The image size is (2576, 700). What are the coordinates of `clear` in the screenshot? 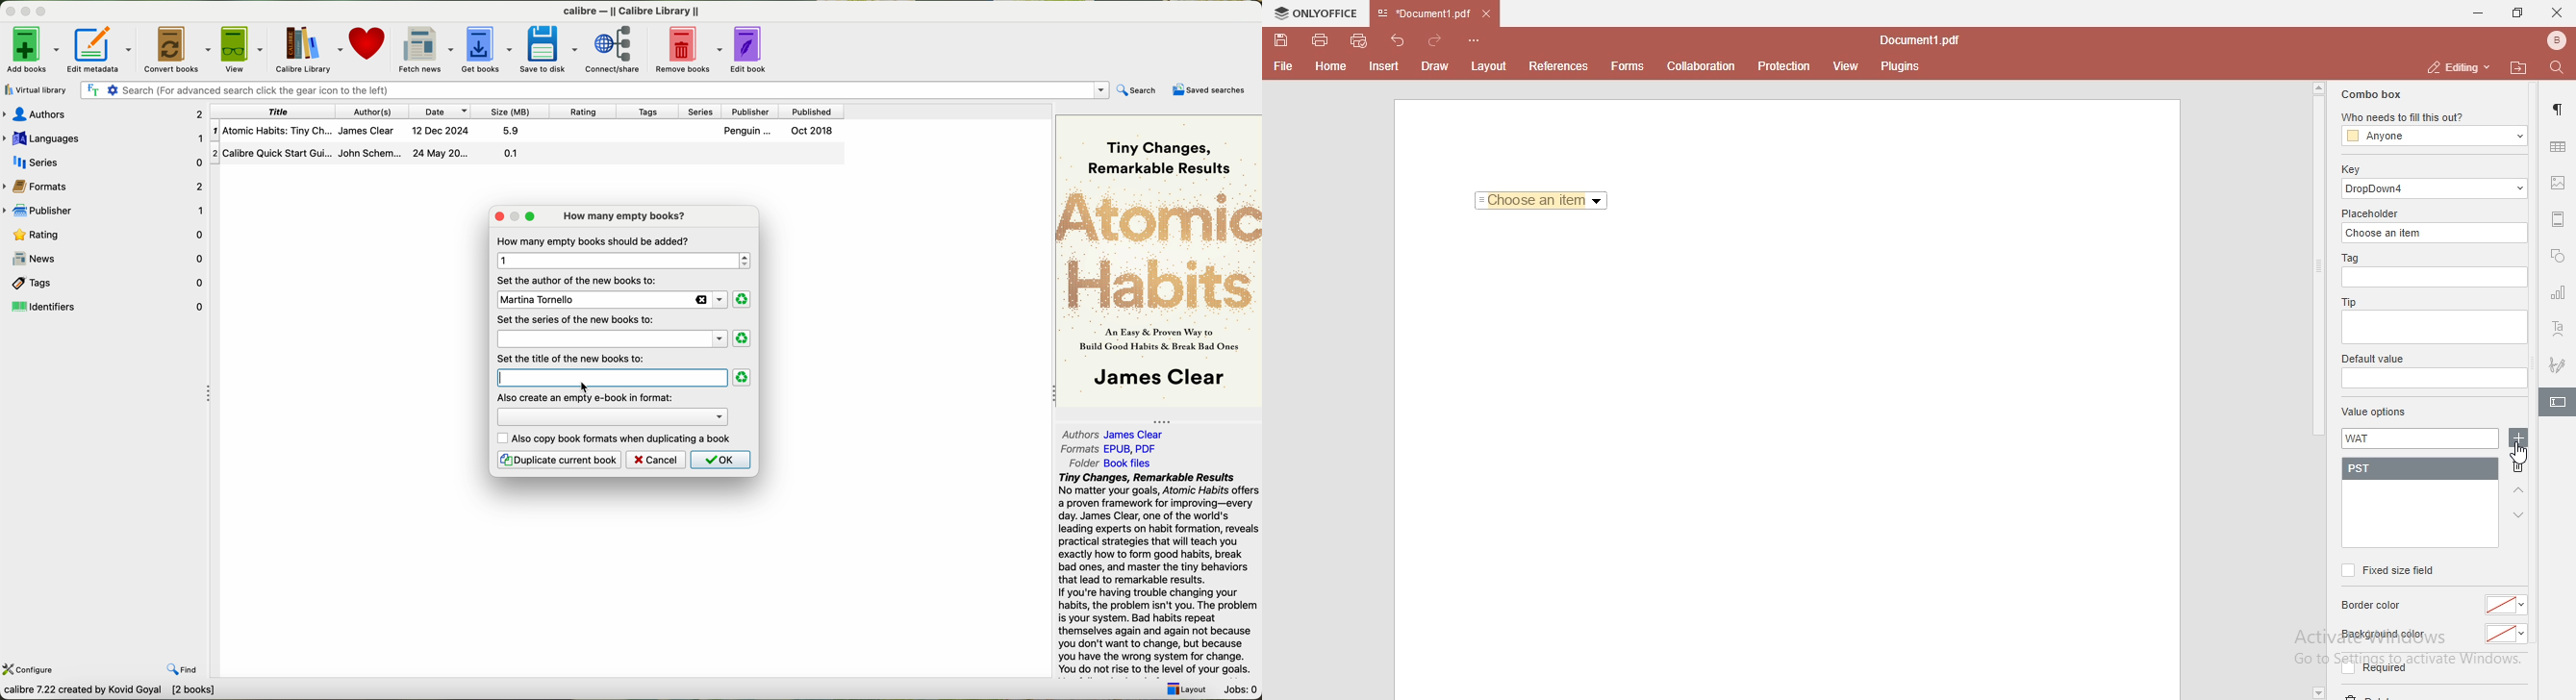 It's located at (742, 377).